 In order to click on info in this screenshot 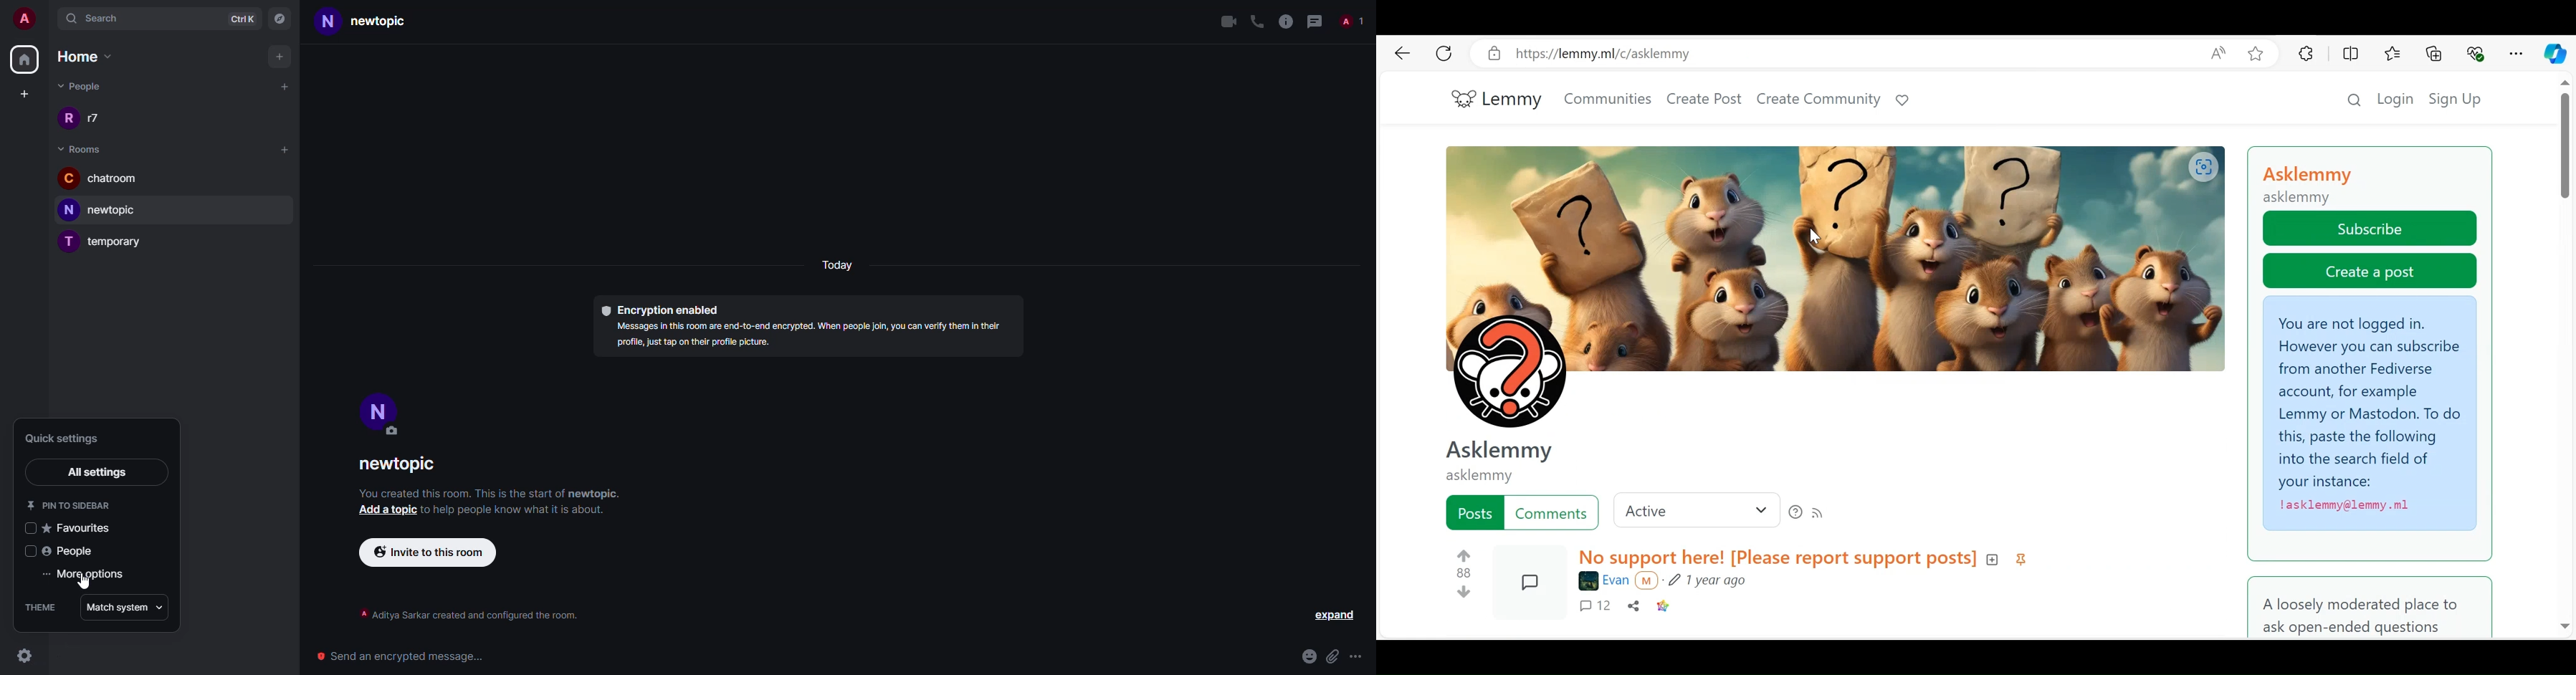, I will do `click(487, 492)`.